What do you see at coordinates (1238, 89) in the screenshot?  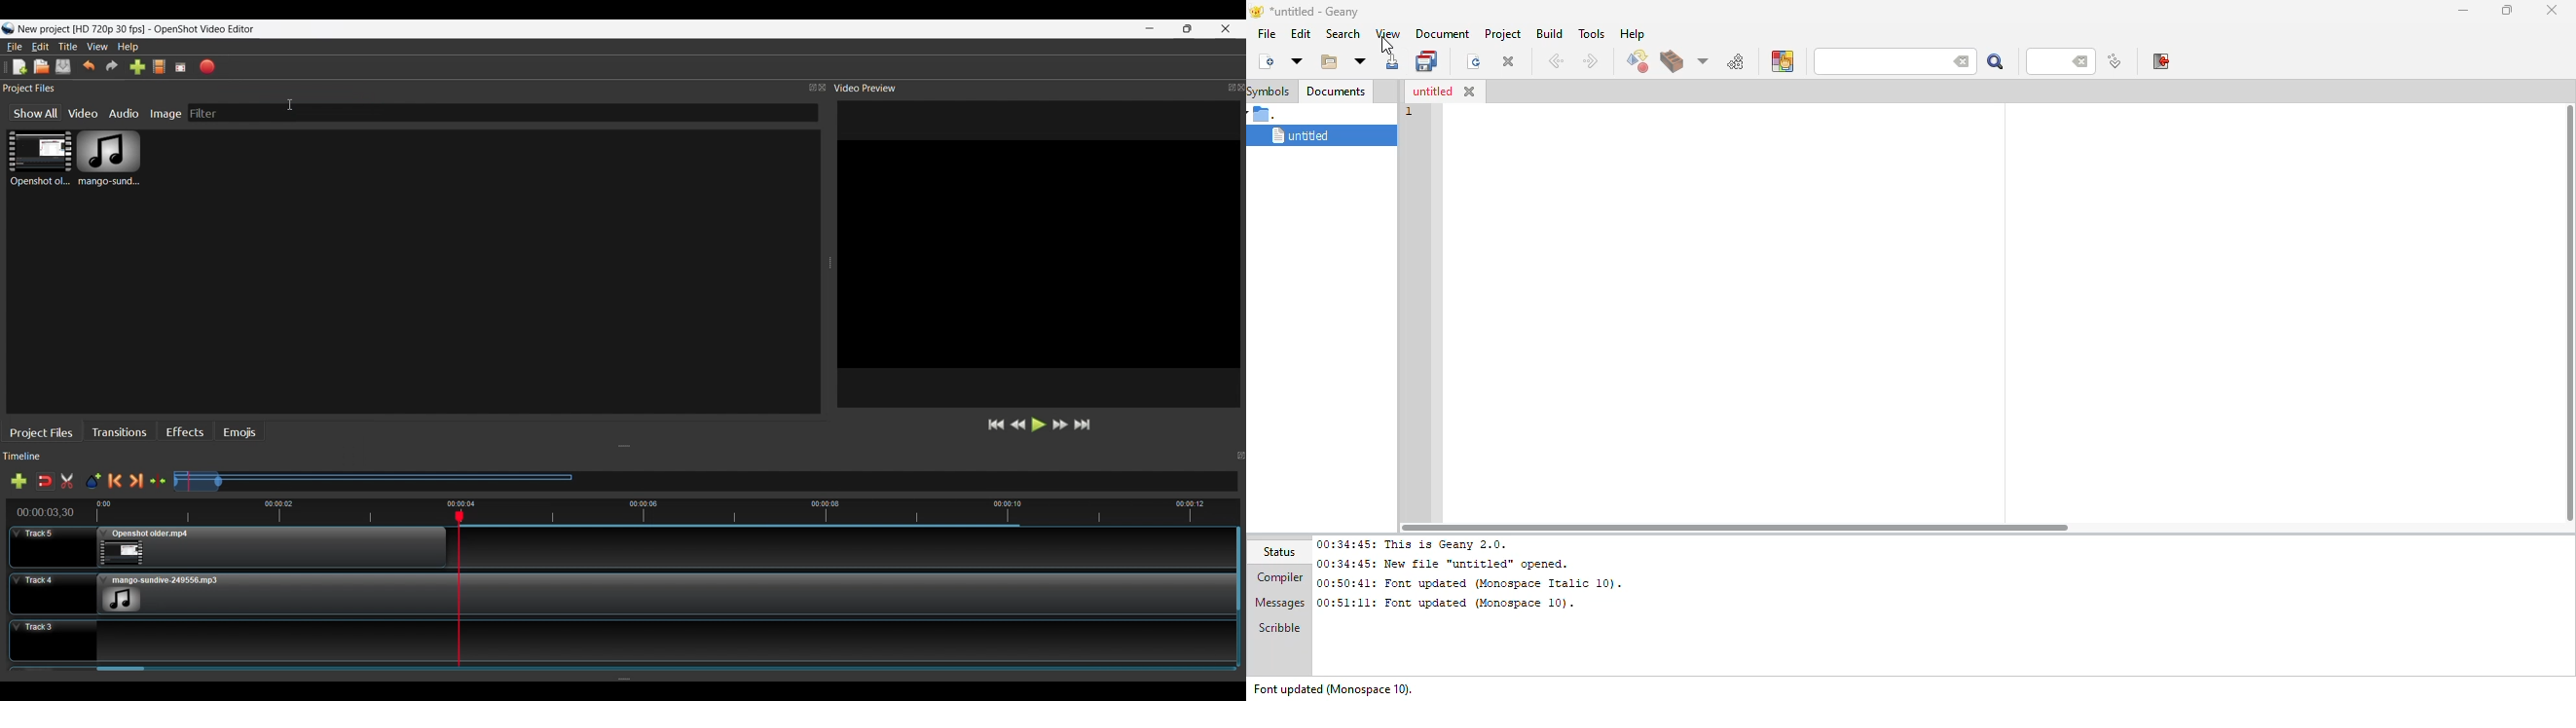 I see `Close` at bounding box center [1238, 89].